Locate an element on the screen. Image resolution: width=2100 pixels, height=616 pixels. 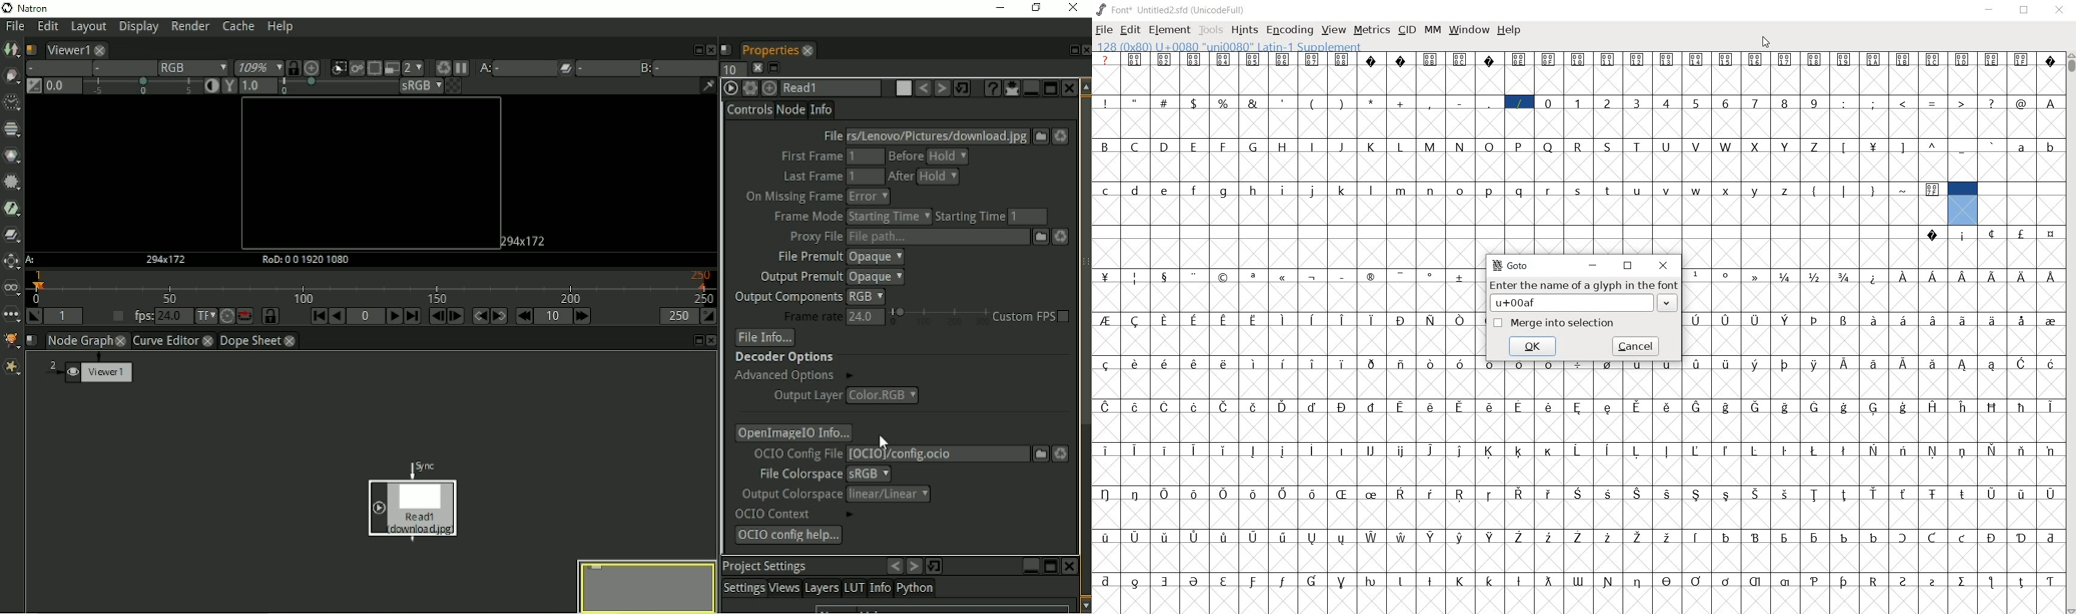
Symbol is located at coordinates (1845, 536).